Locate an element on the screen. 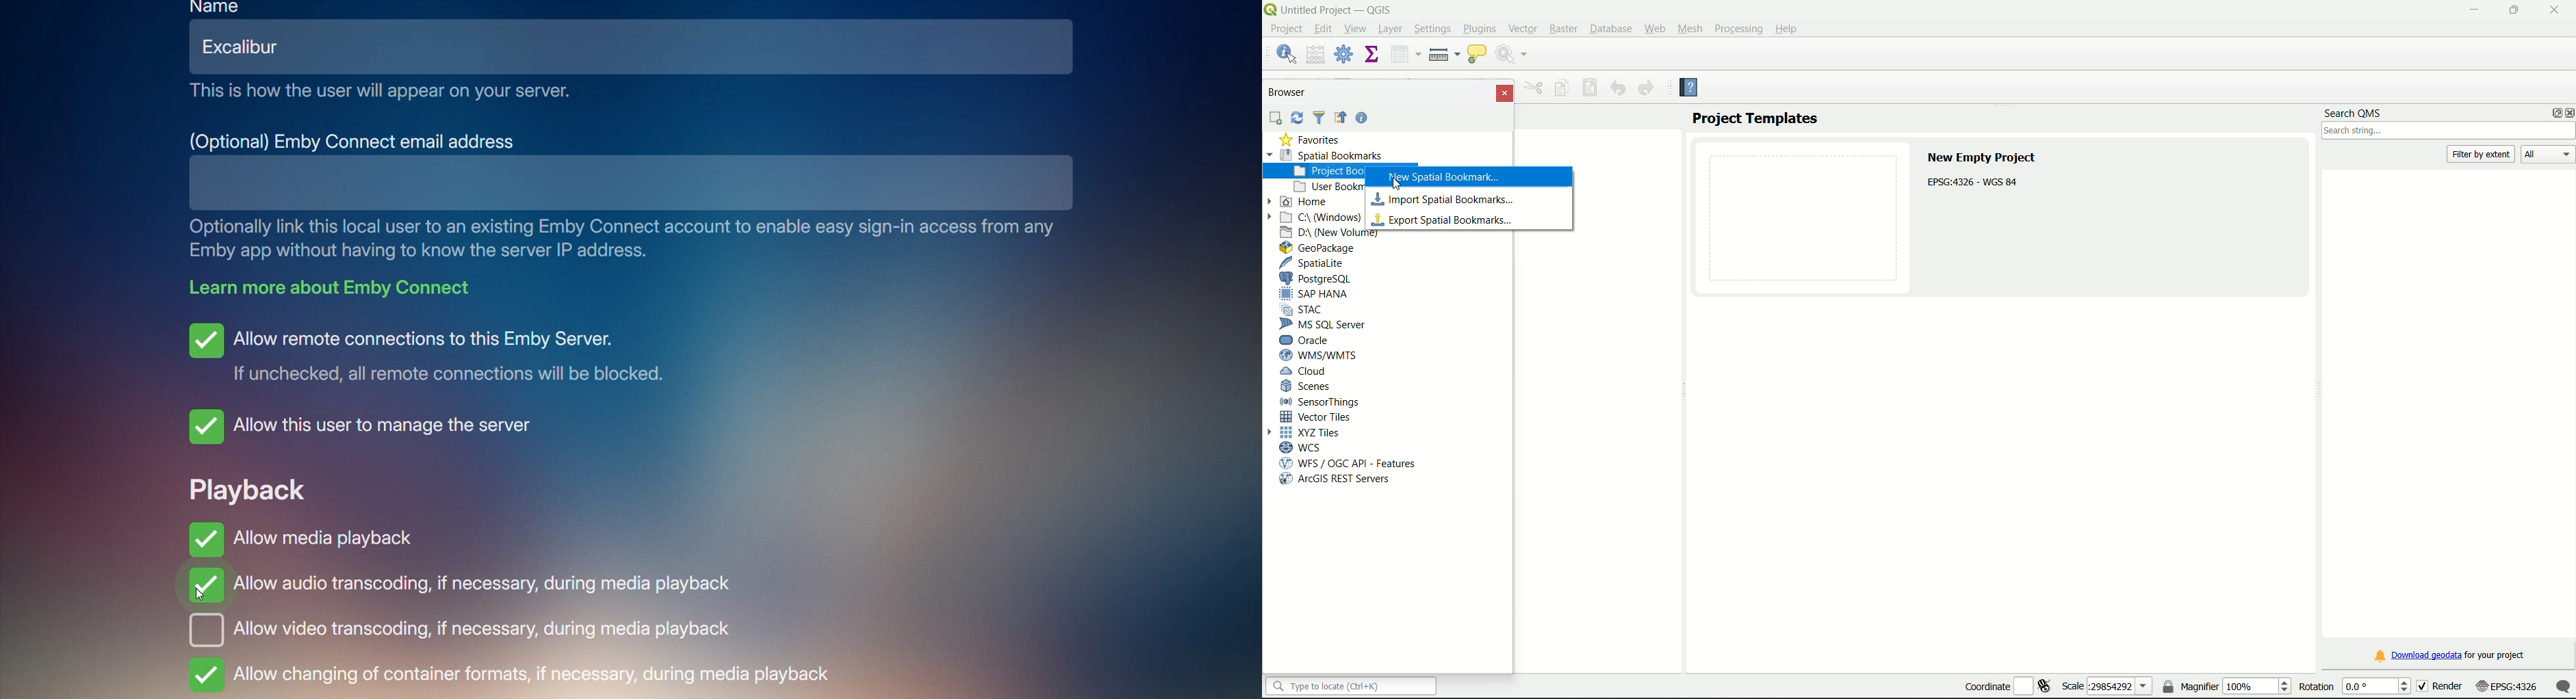  Scenes is located at coordinates (1308, 387).